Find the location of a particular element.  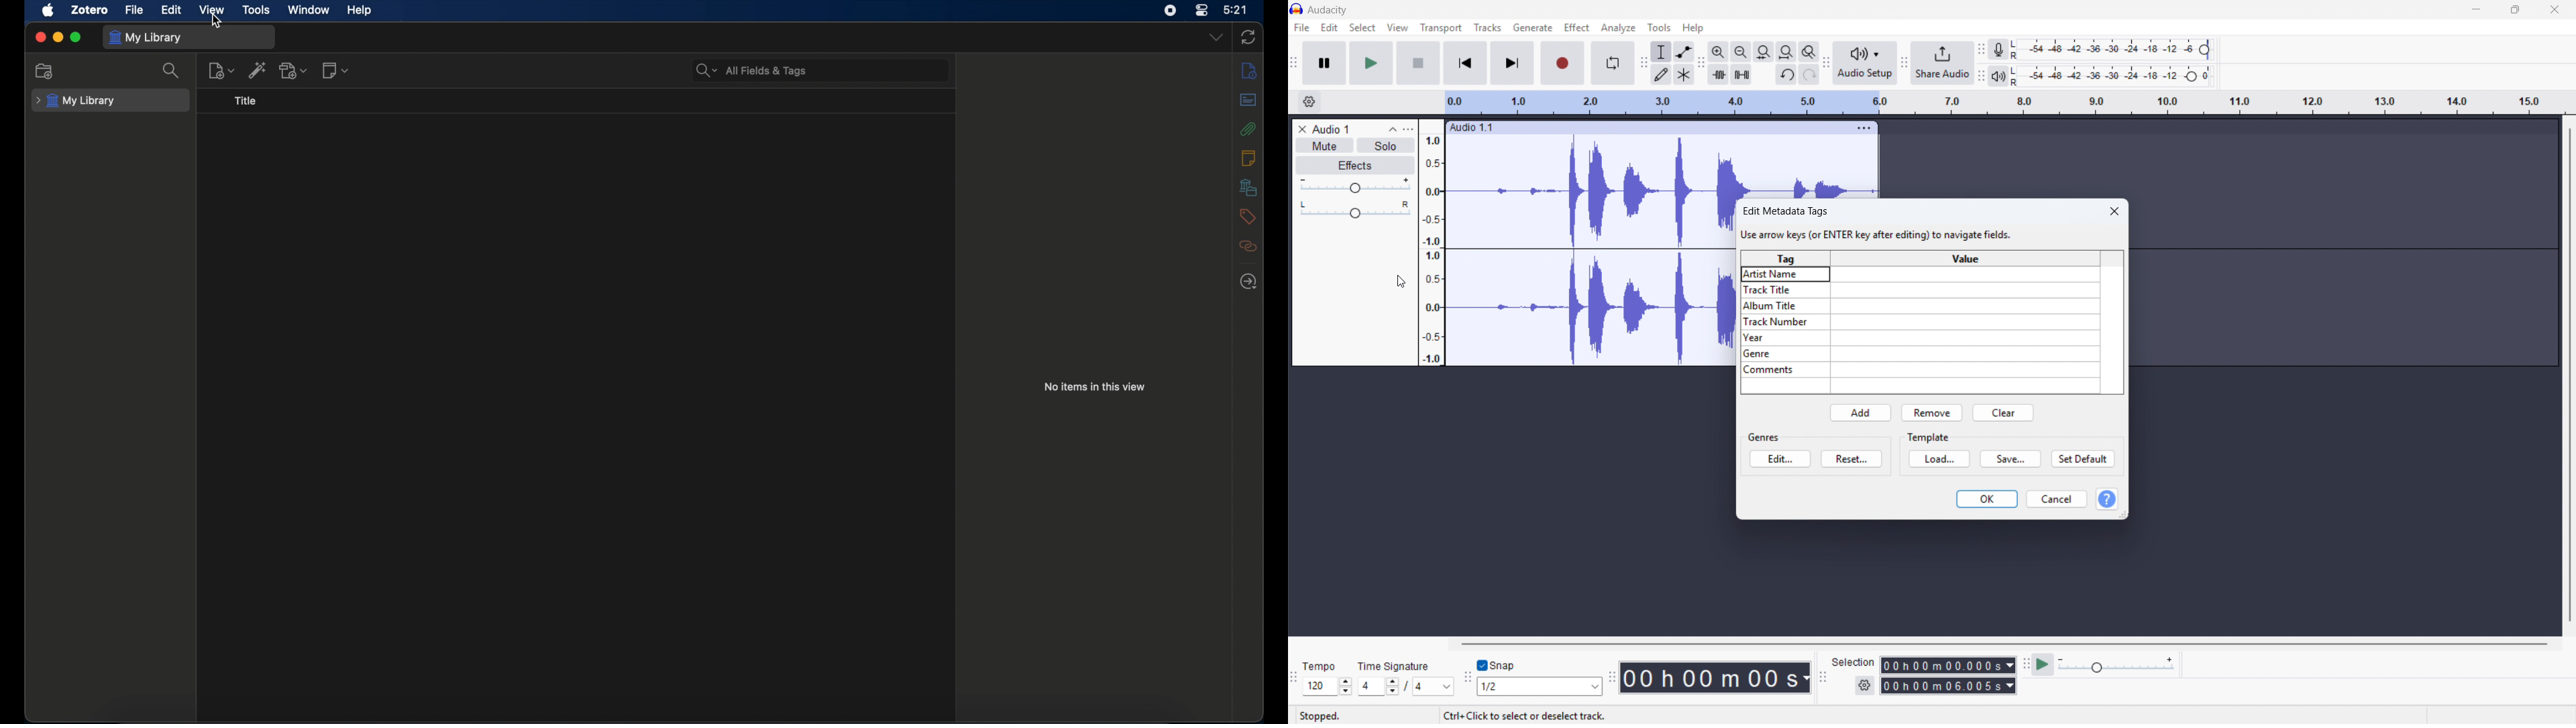

play is located at coordinates (1372, 63).